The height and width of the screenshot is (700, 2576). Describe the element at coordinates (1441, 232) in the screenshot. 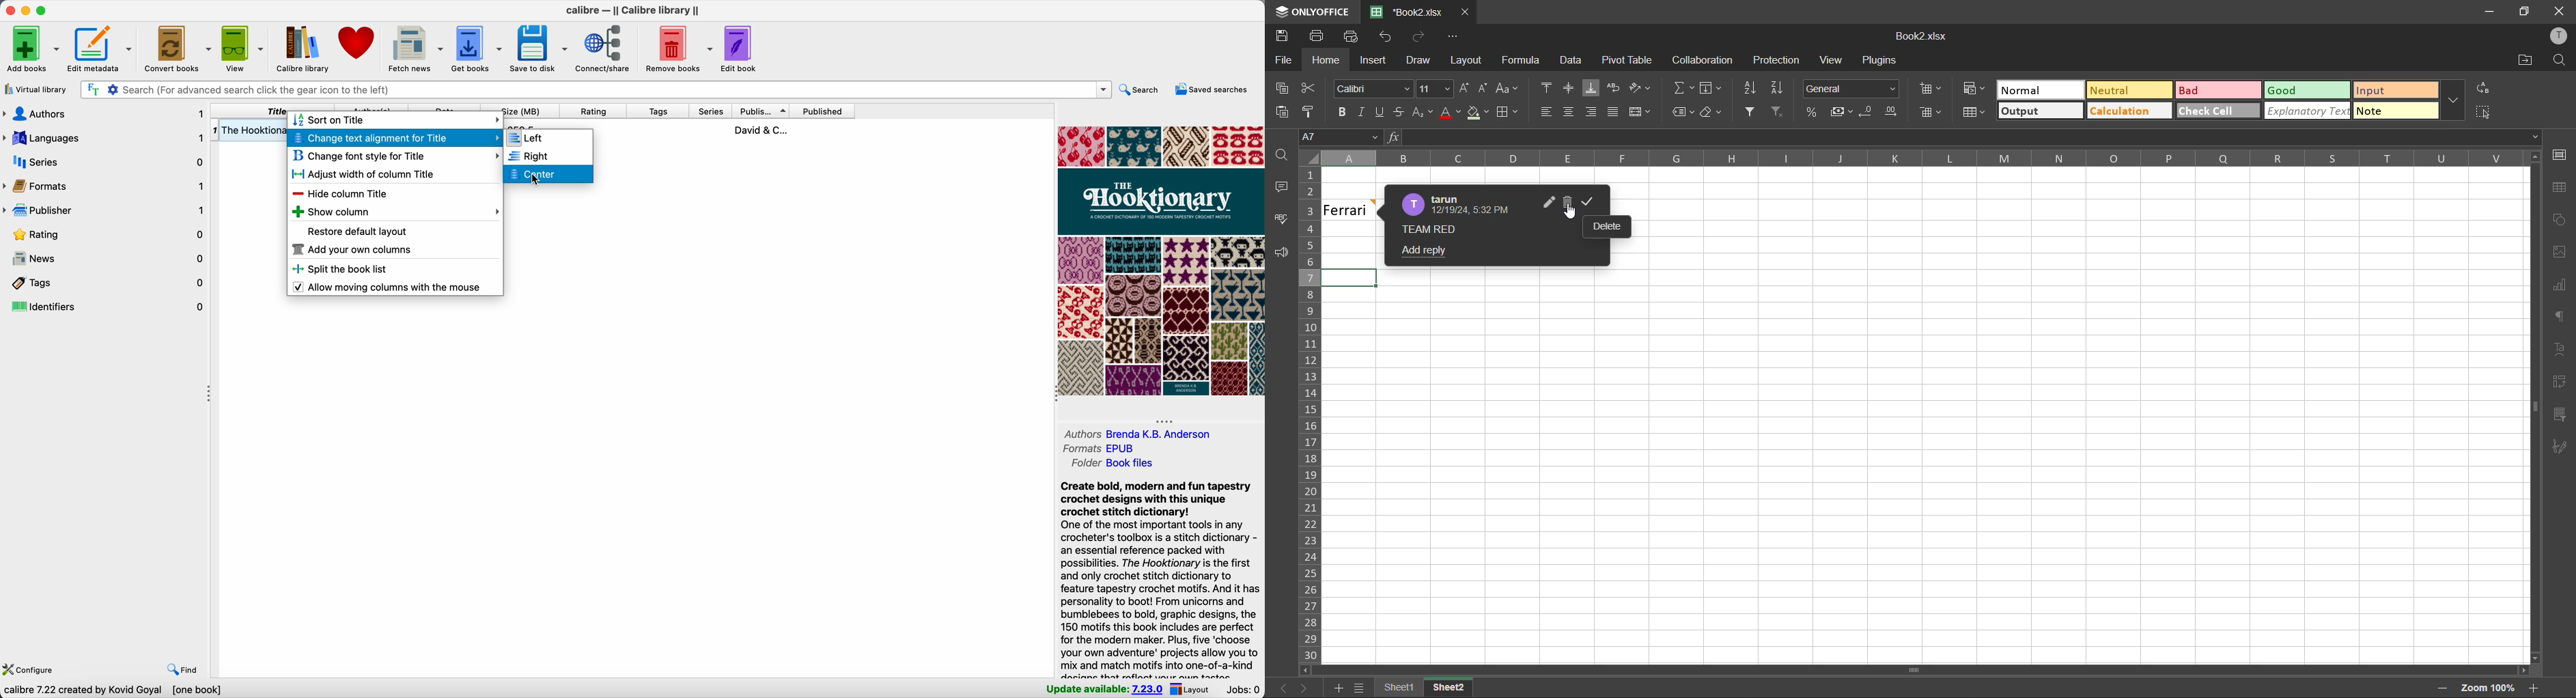

I see `comment` at that location.